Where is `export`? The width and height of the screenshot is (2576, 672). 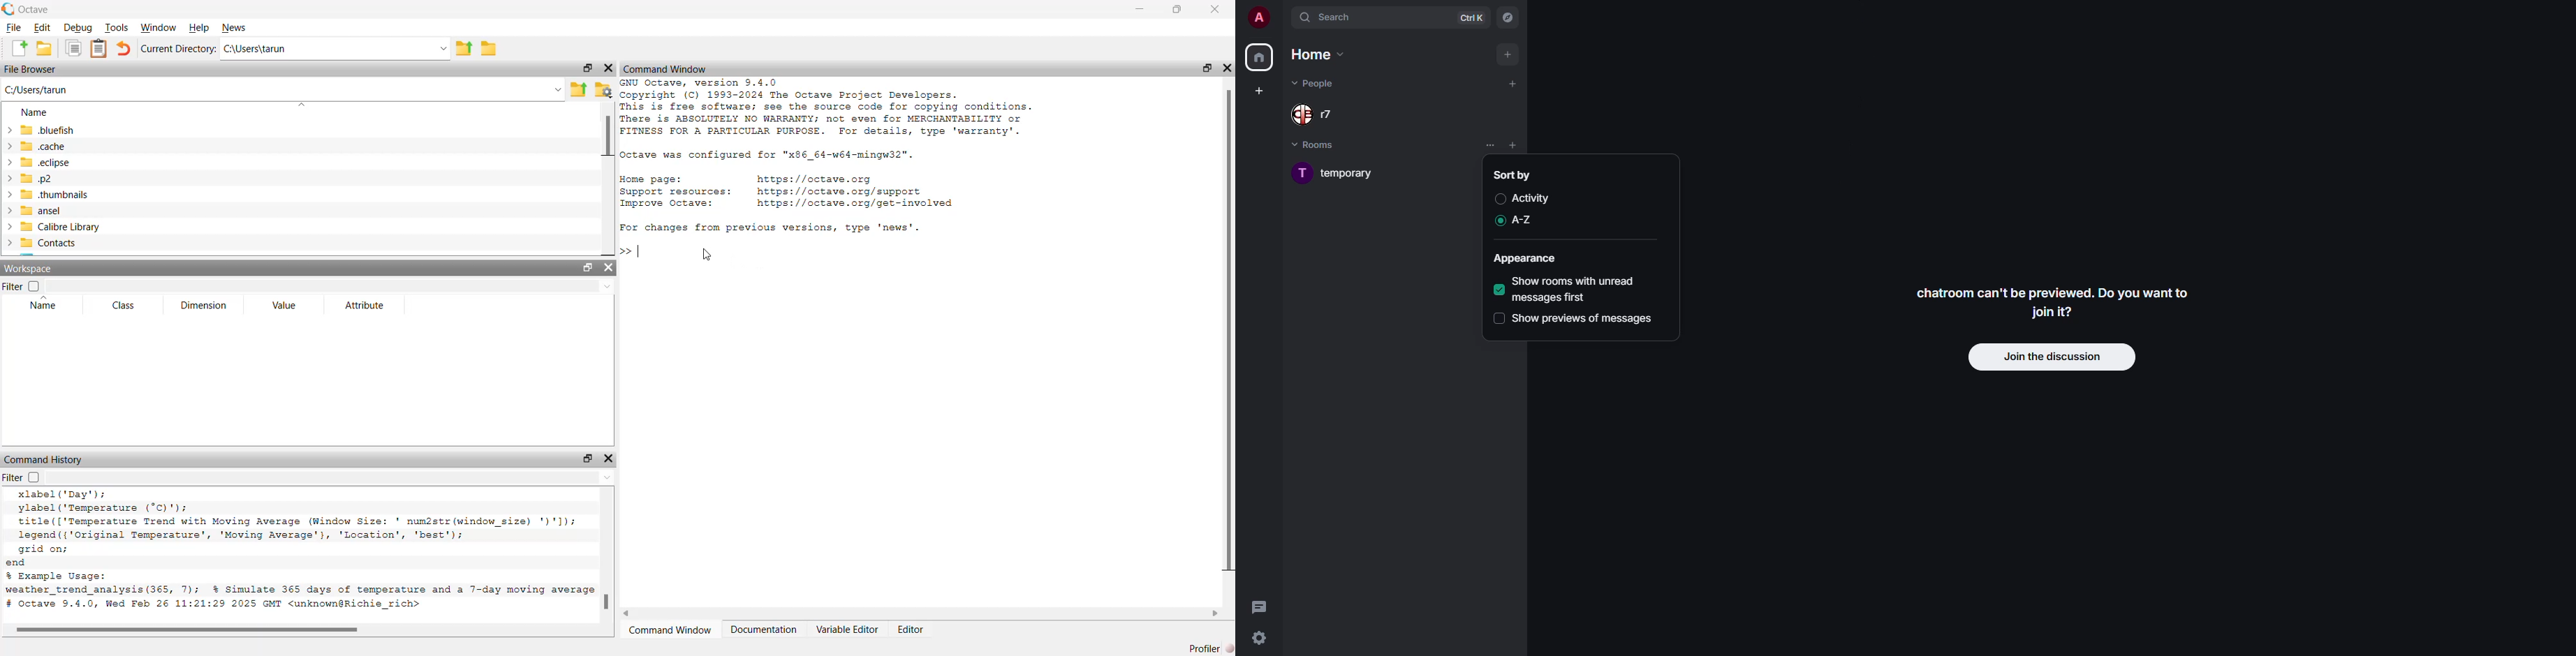
export is located at coordinates (467, 49).